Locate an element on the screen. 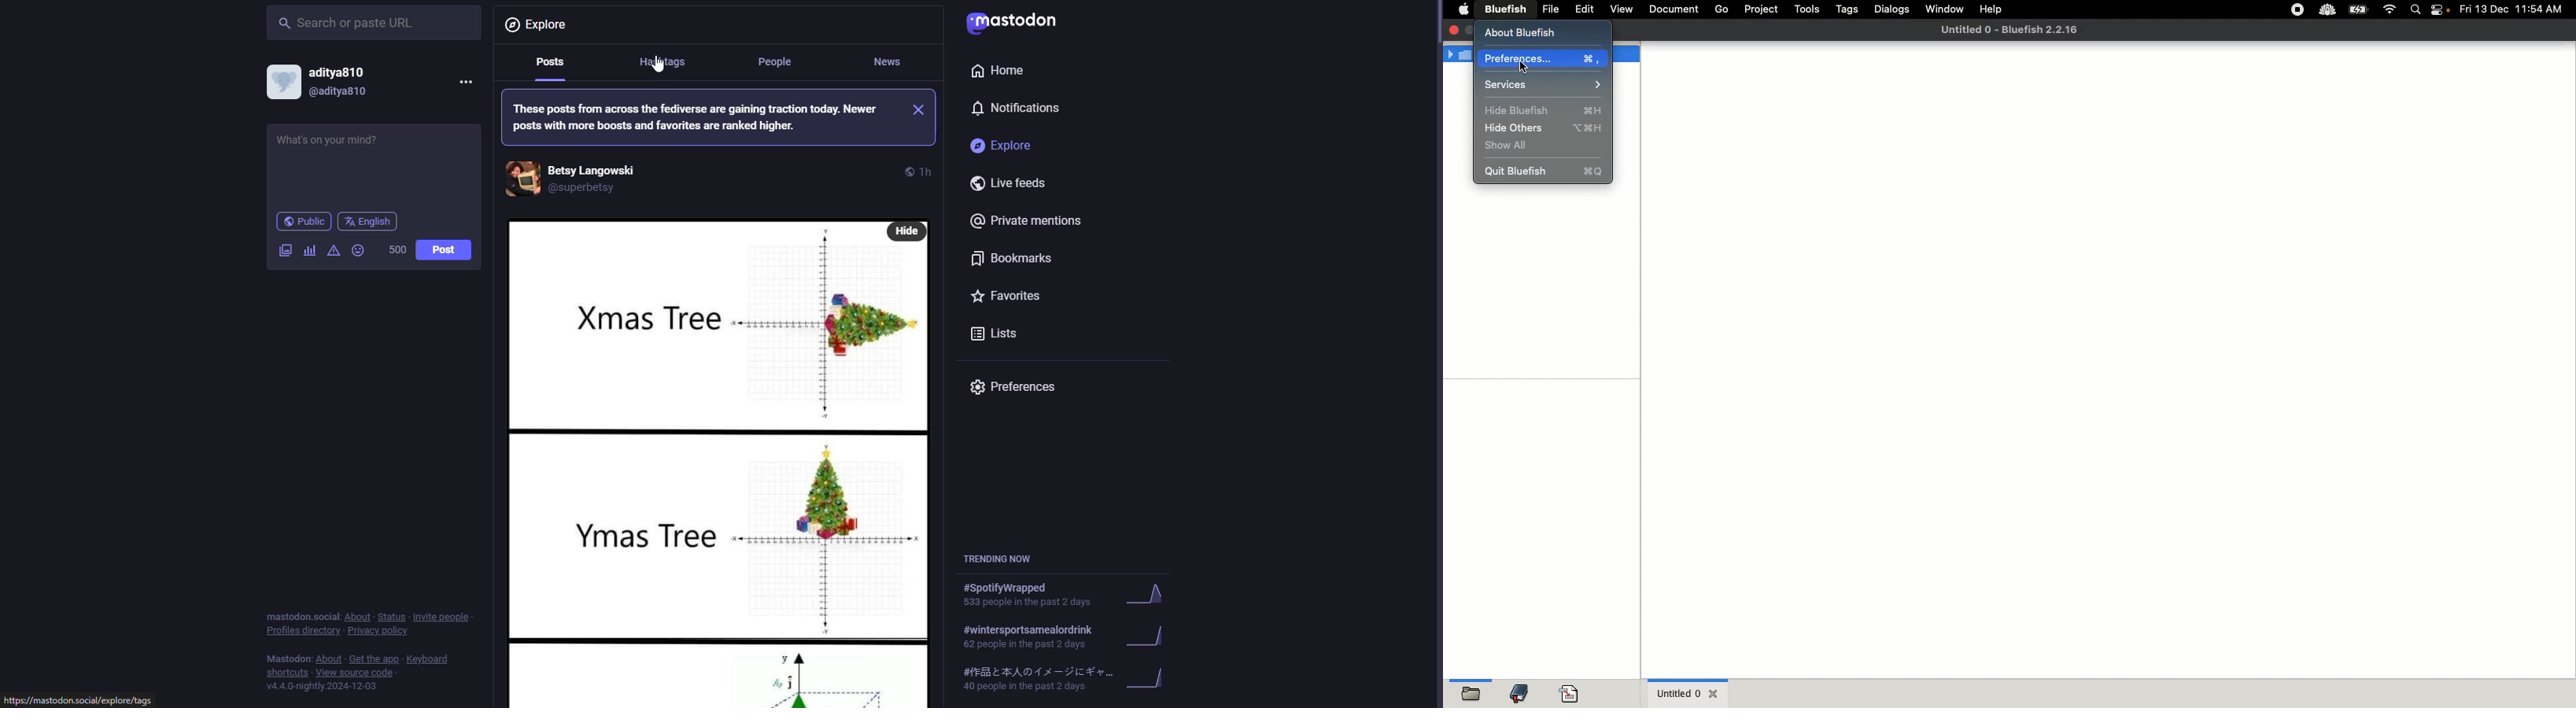 The height and width of the screenshot is (728, 2576). trending  is located at coordinates (1064, 596).